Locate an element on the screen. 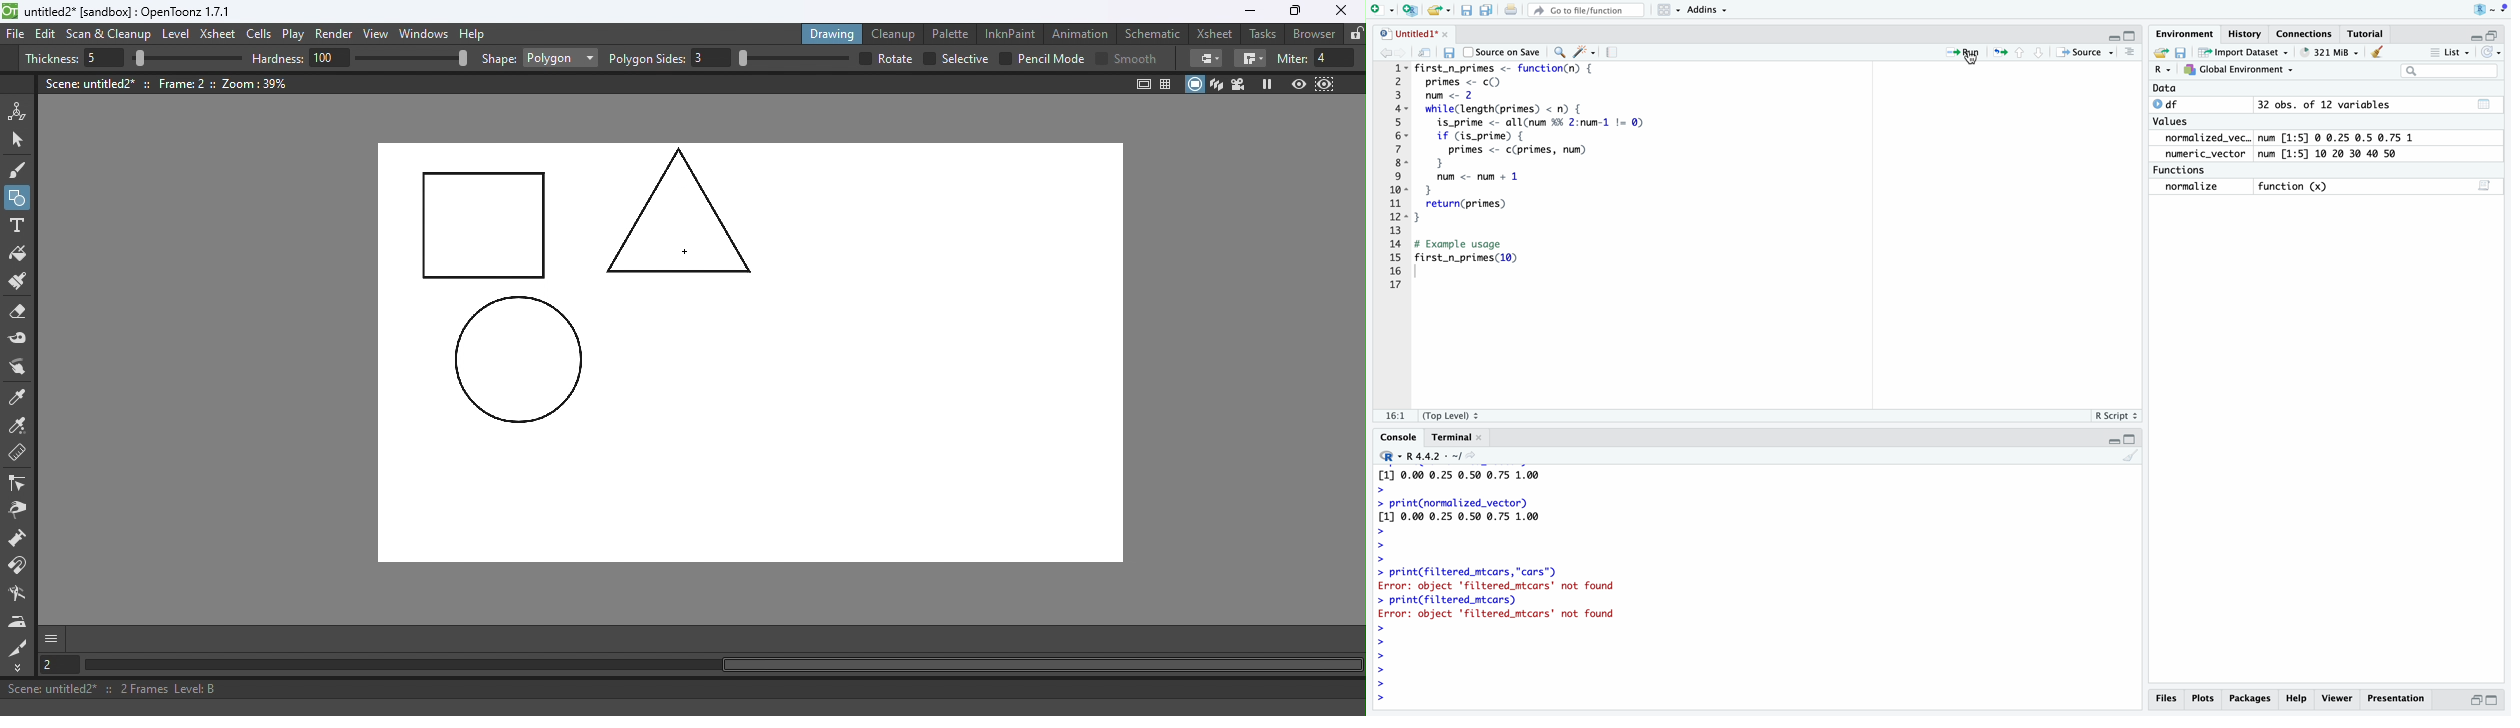  Connections is located at coordinates (2308, 33).